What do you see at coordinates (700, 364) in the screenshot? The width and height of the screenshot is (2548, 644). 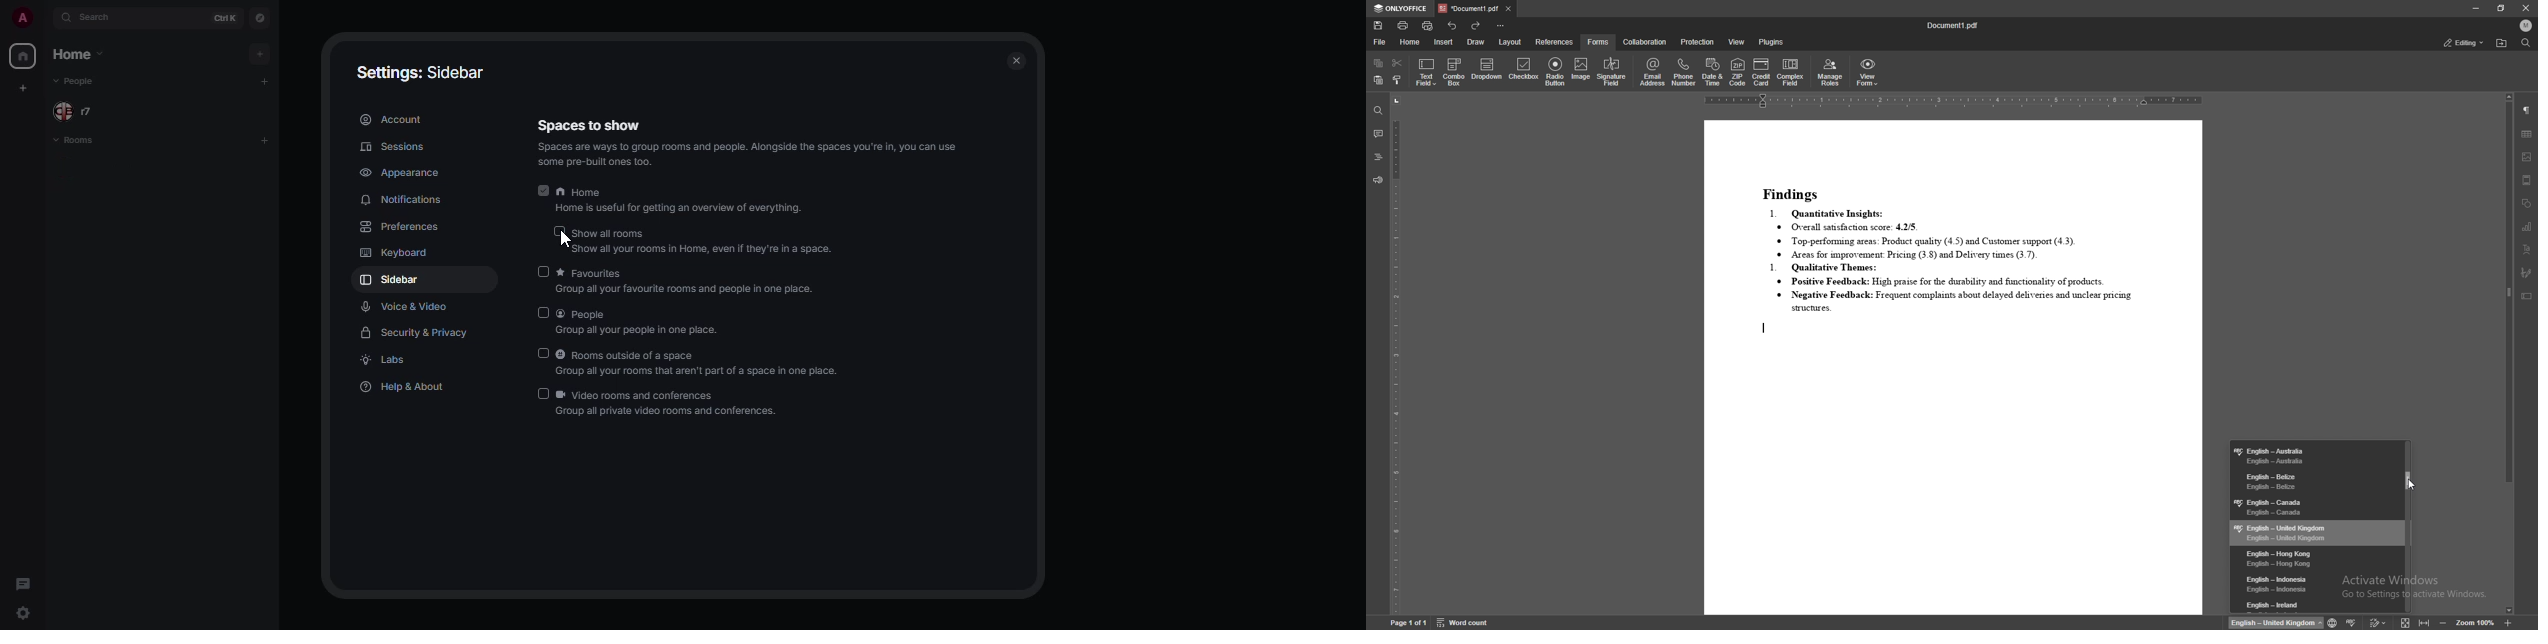 I see `rooms outside of a space` at bounding box center [700, 364].